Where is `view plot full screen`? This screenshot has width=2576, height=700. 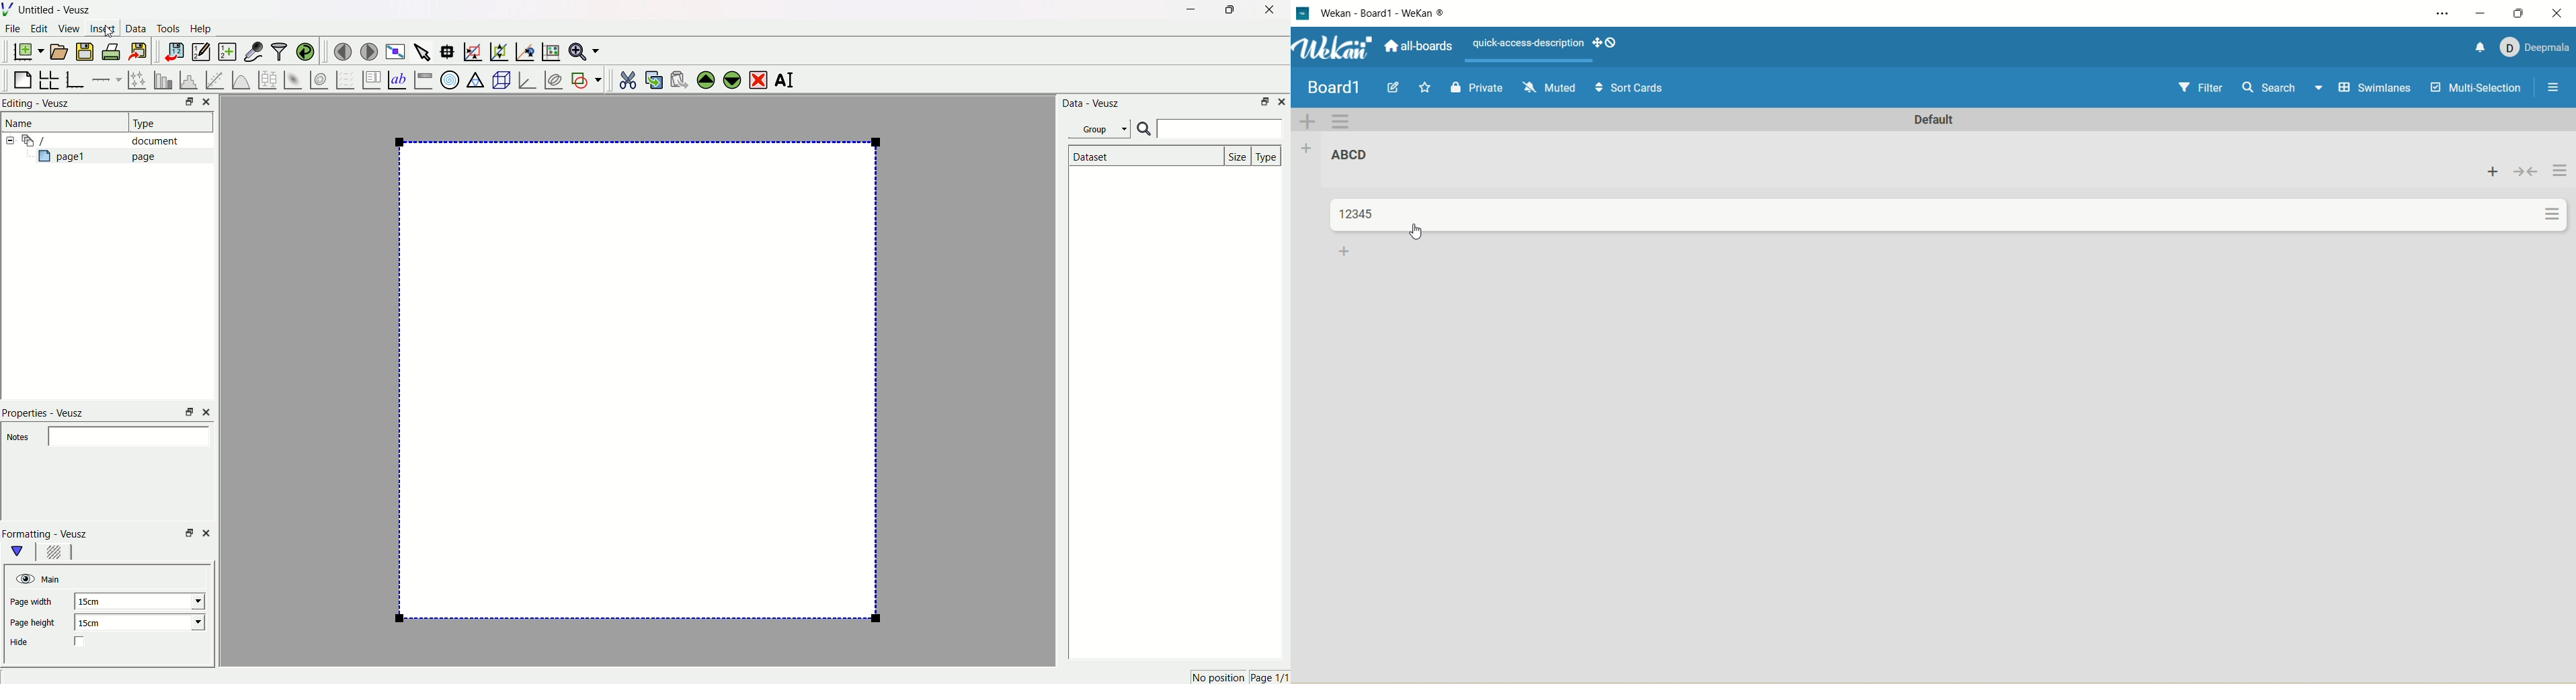
view plot full screen is located at coordinates (396, 50).